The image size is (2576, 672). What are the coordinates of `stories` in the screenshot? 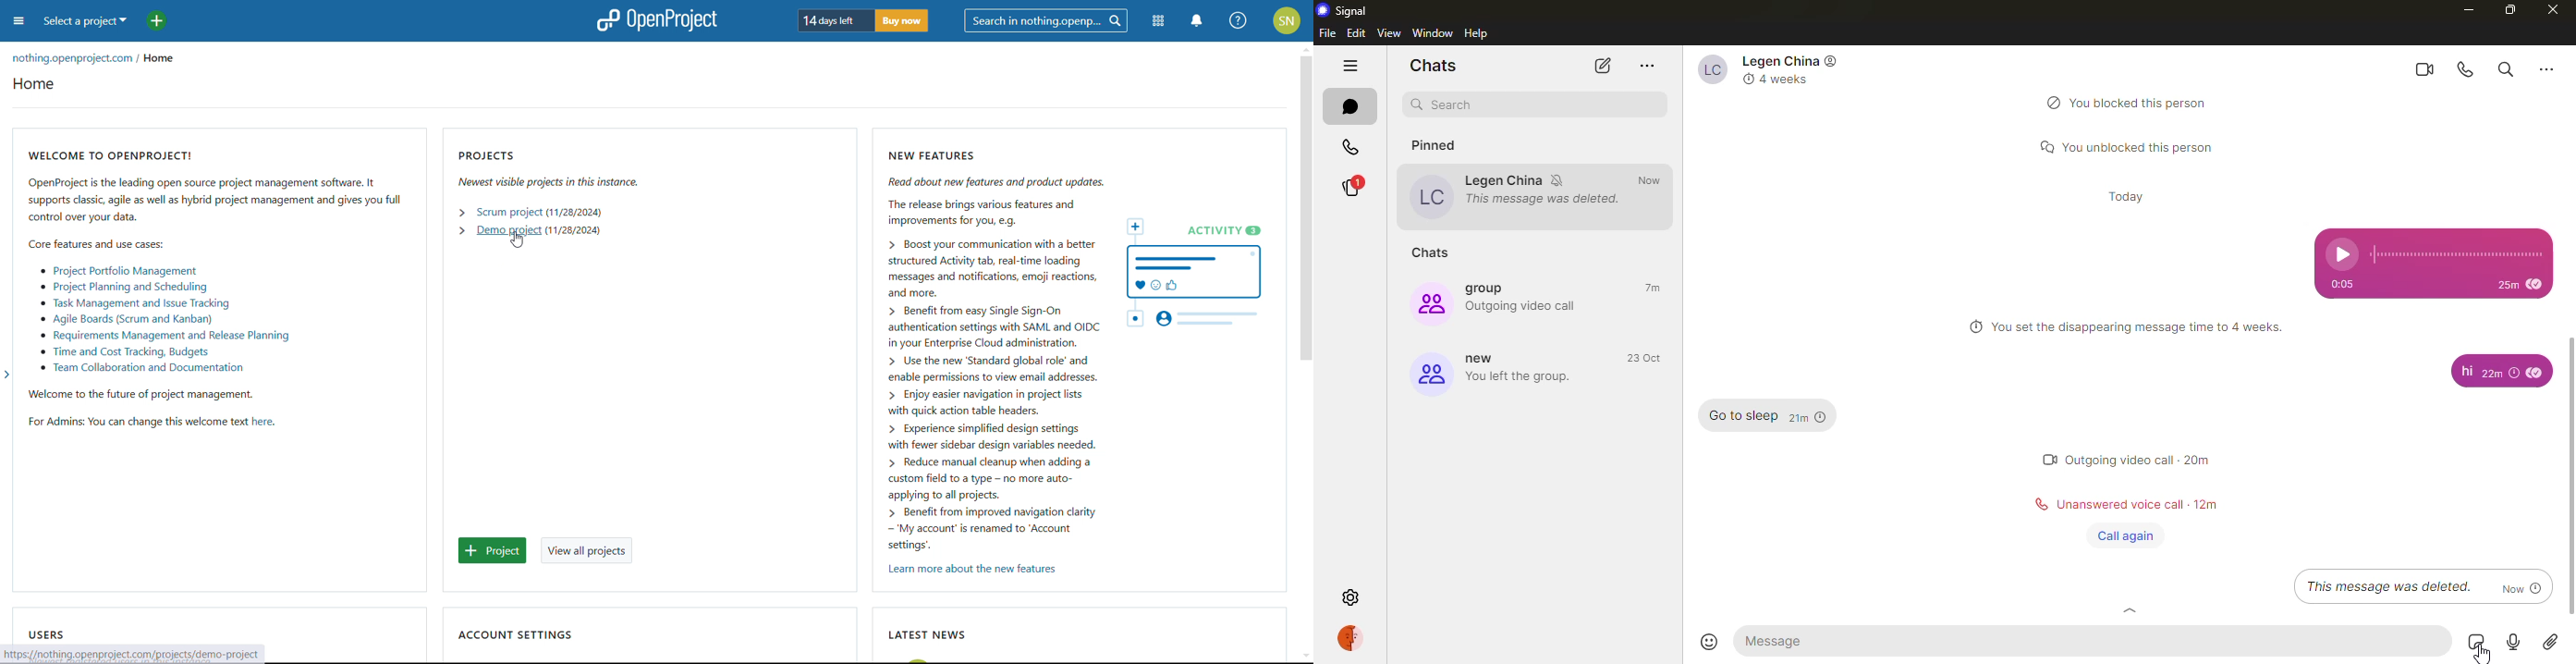 It's located at (1356, 187).